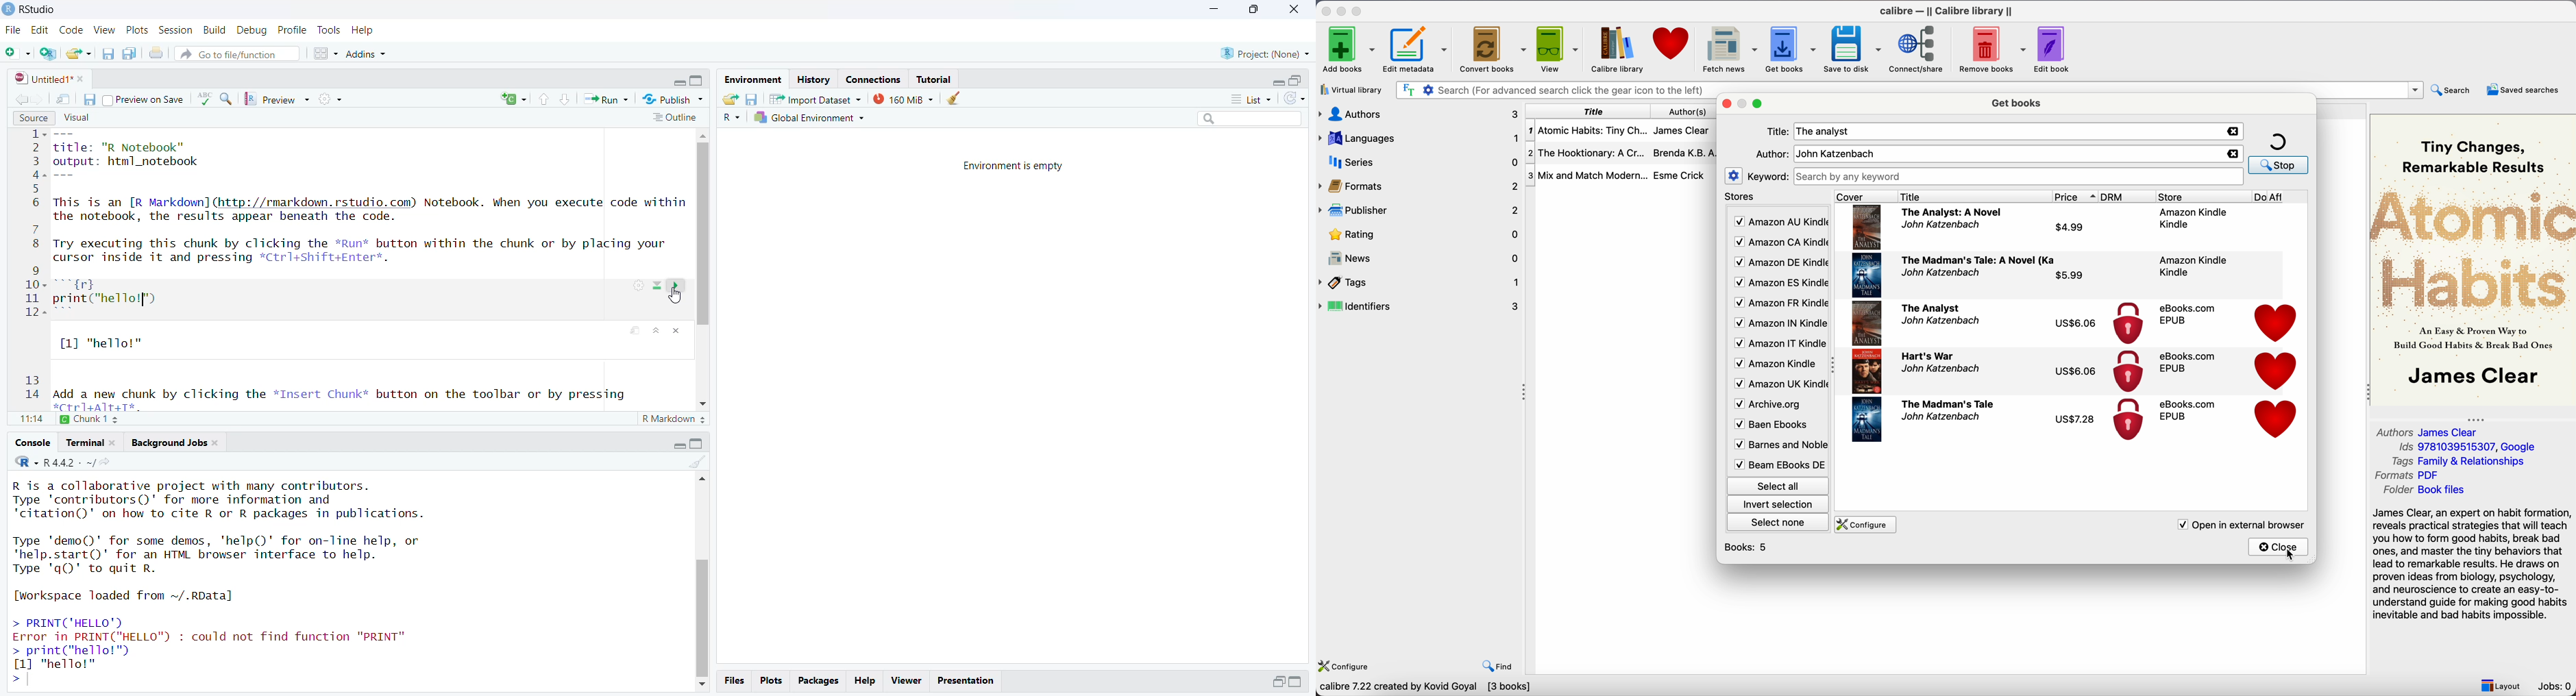  I want to click on build, so click(216, 30).